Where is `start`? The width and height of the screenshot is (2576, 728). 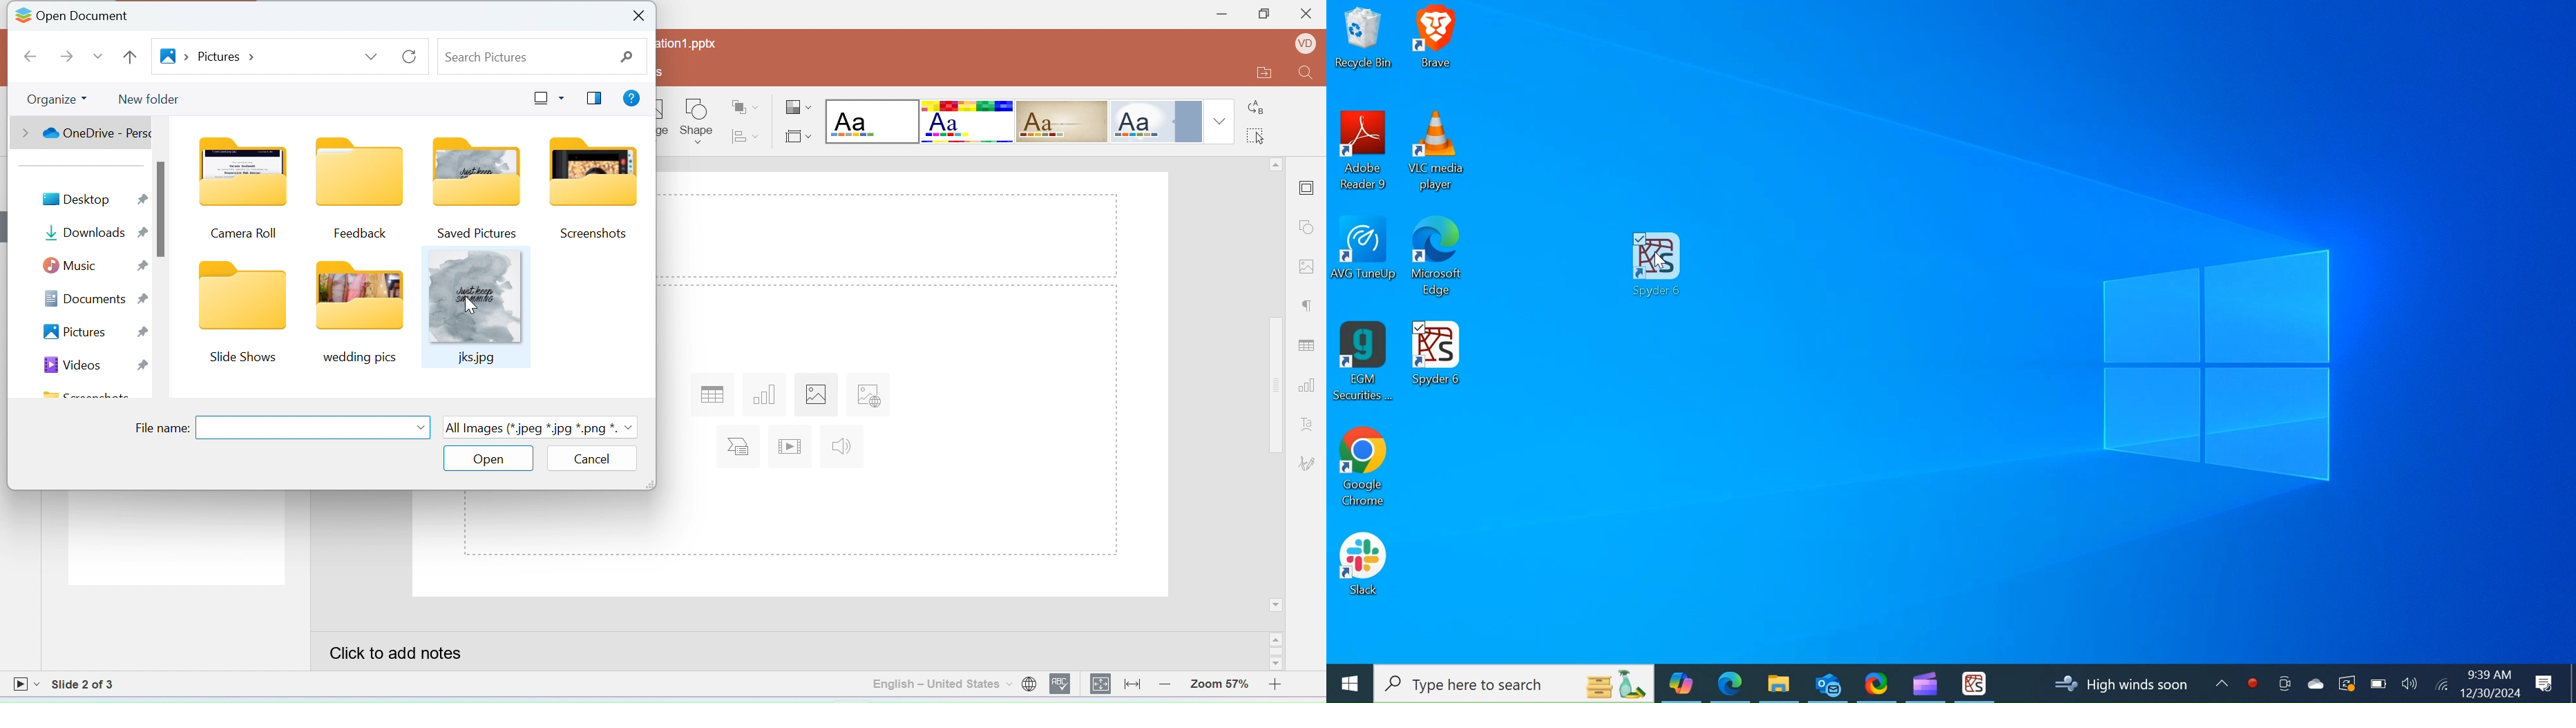 start is located at coordinates (1348, 683).